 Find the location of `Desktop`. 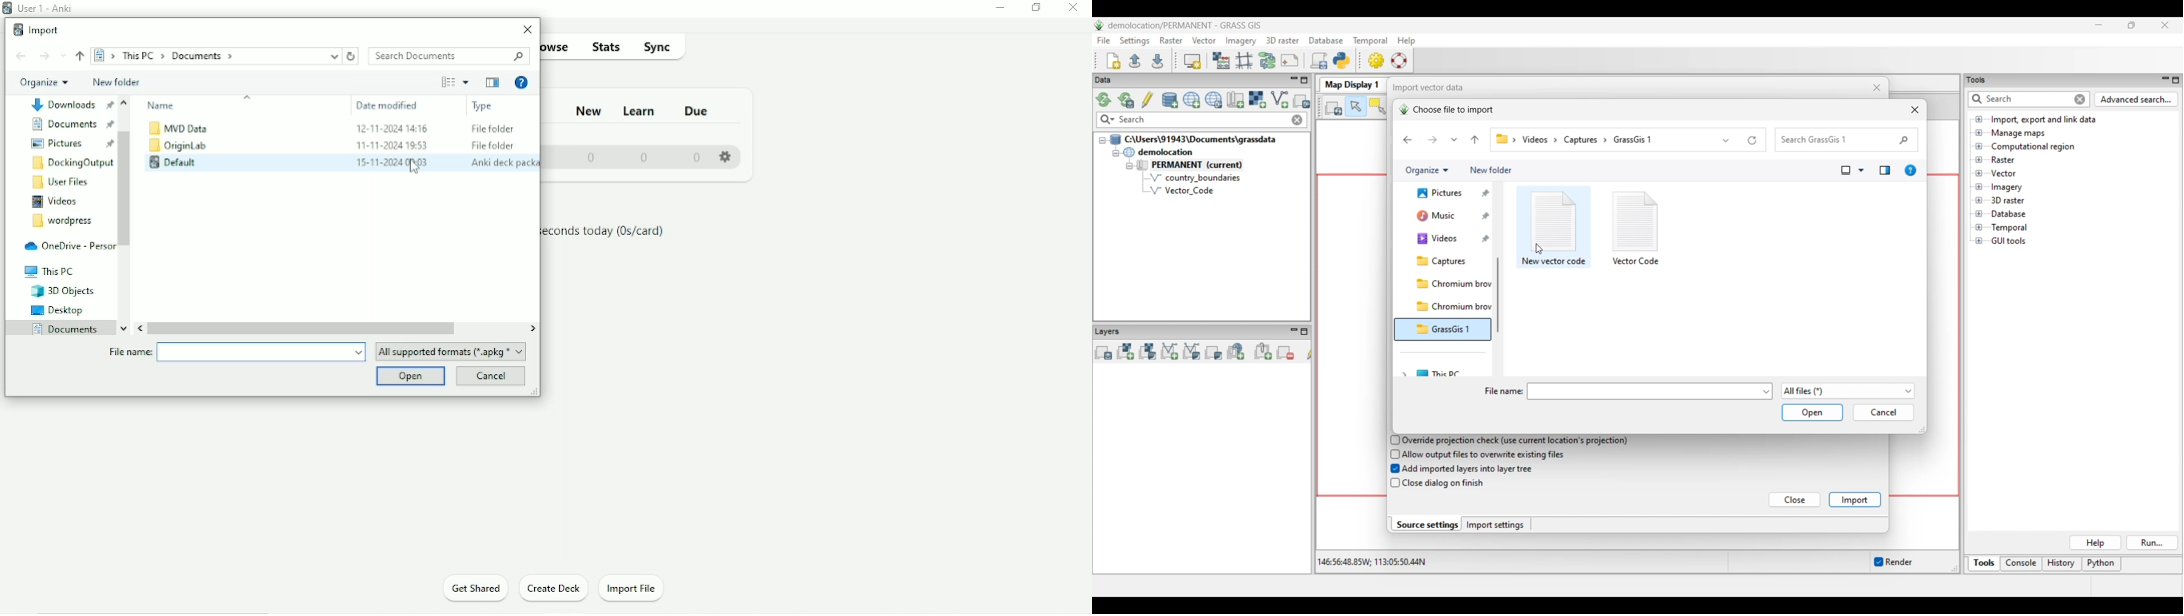

Desktop is located at coordinates (58, 310).